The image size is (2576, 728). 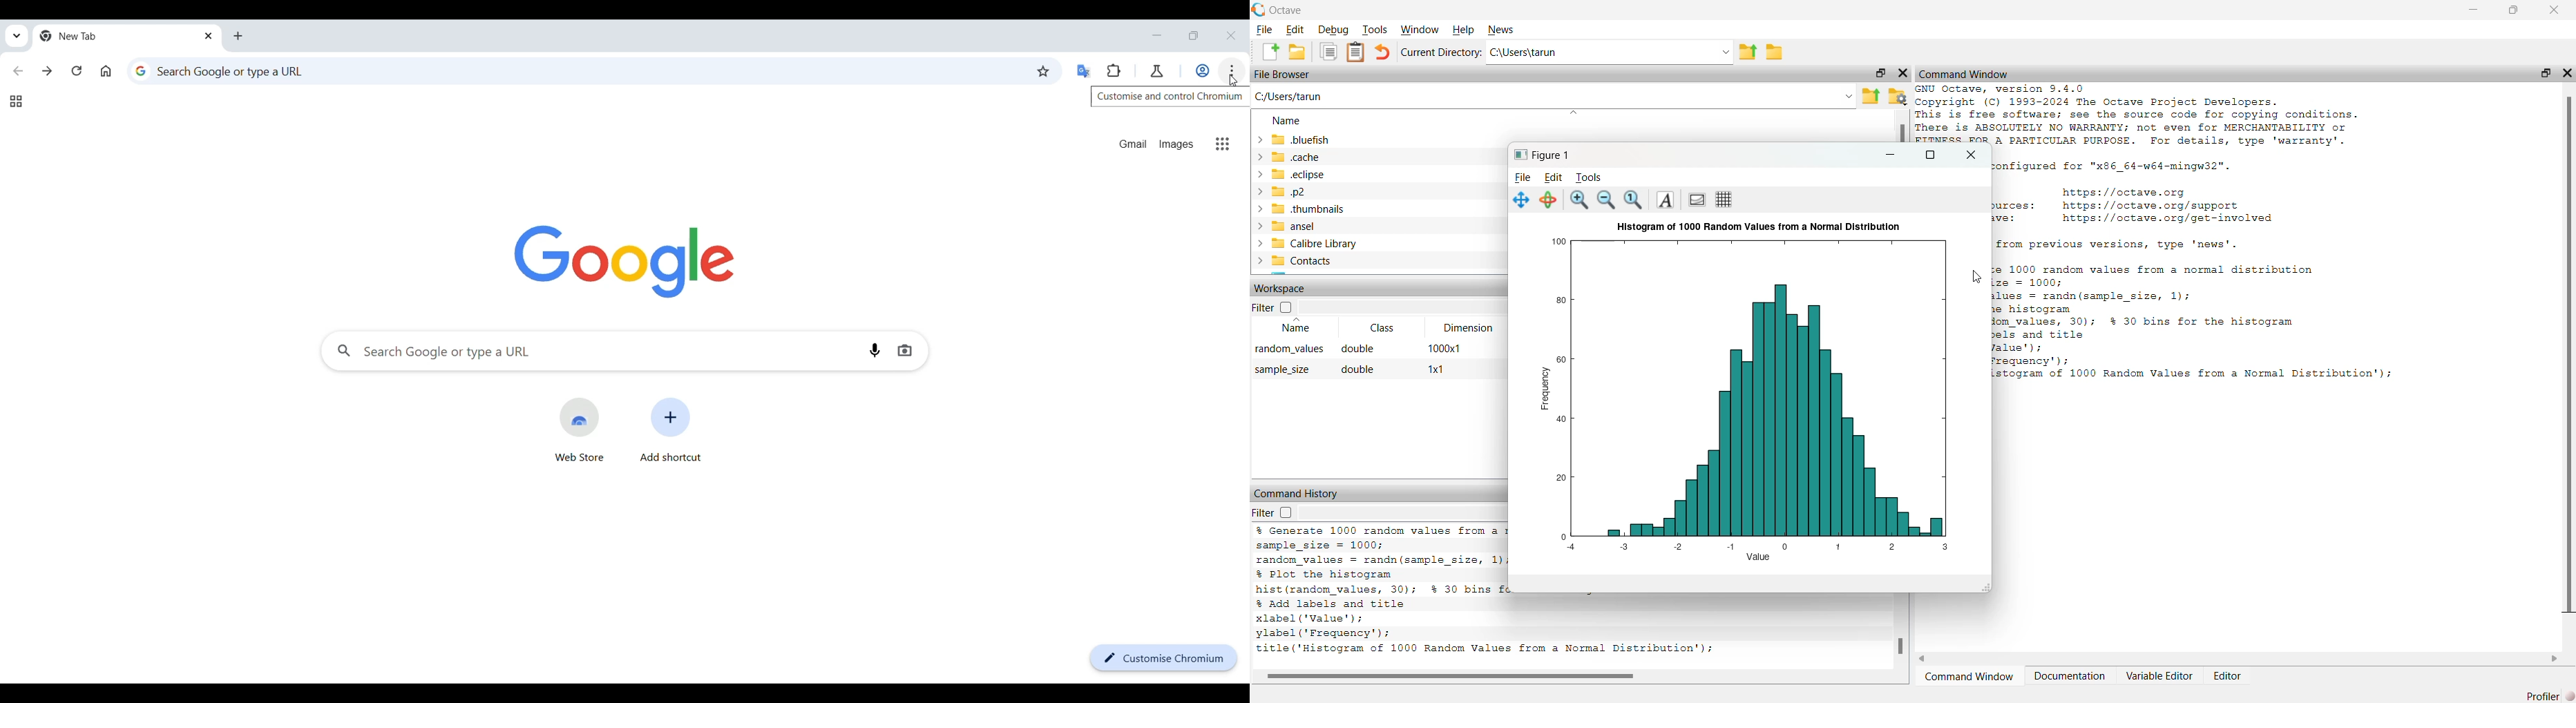 I want to click on close, so click(x=1972, y=155).